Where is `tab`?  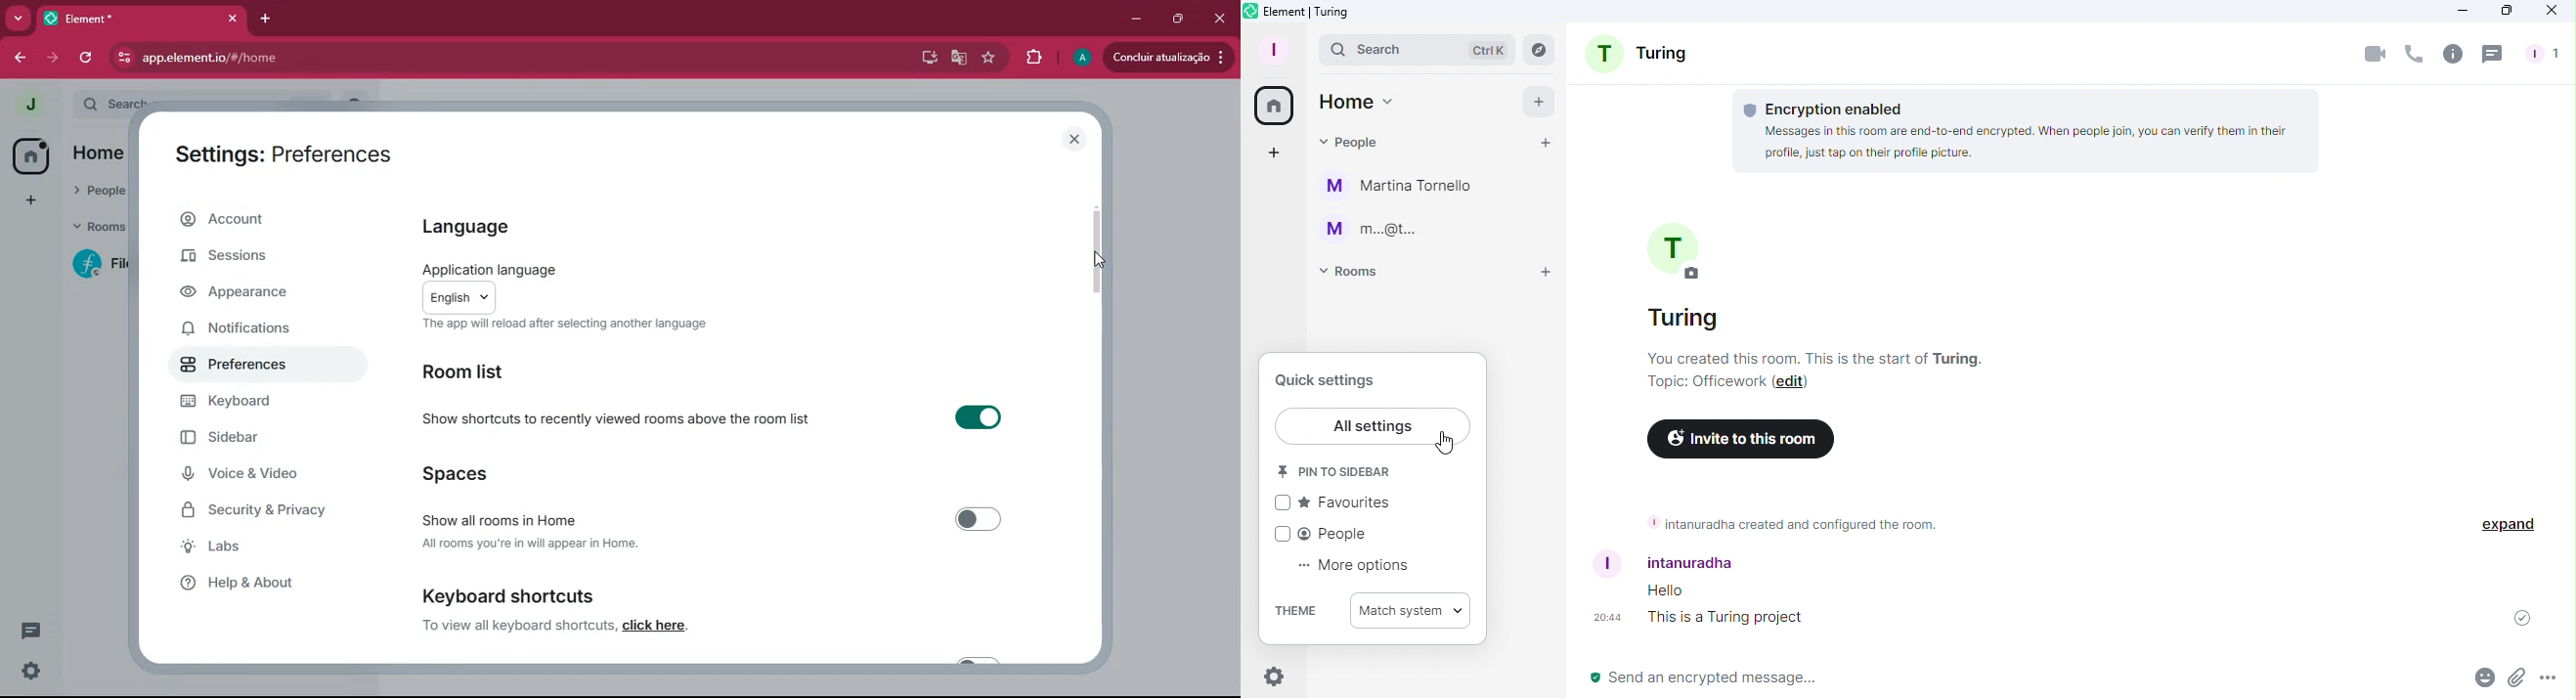 tab is located at coordinates (143, 18).